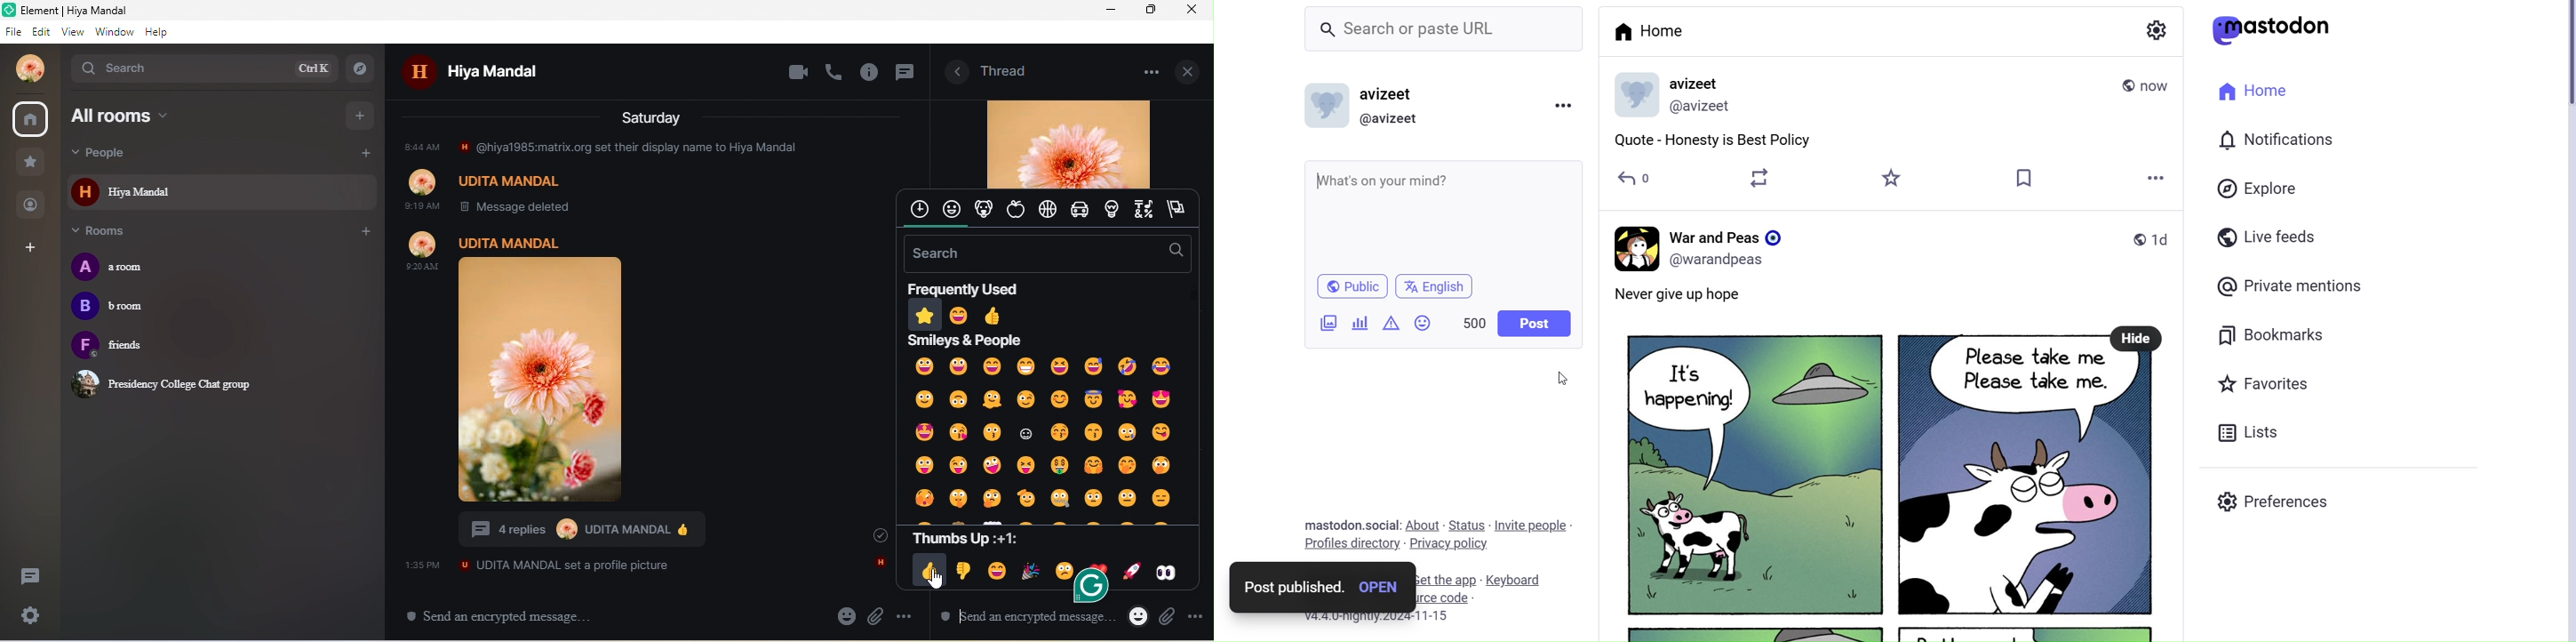  What do you see at coordinates (1451, 580) in the screenshot?
I see `Get the App` at bounding box center [1451, 580].